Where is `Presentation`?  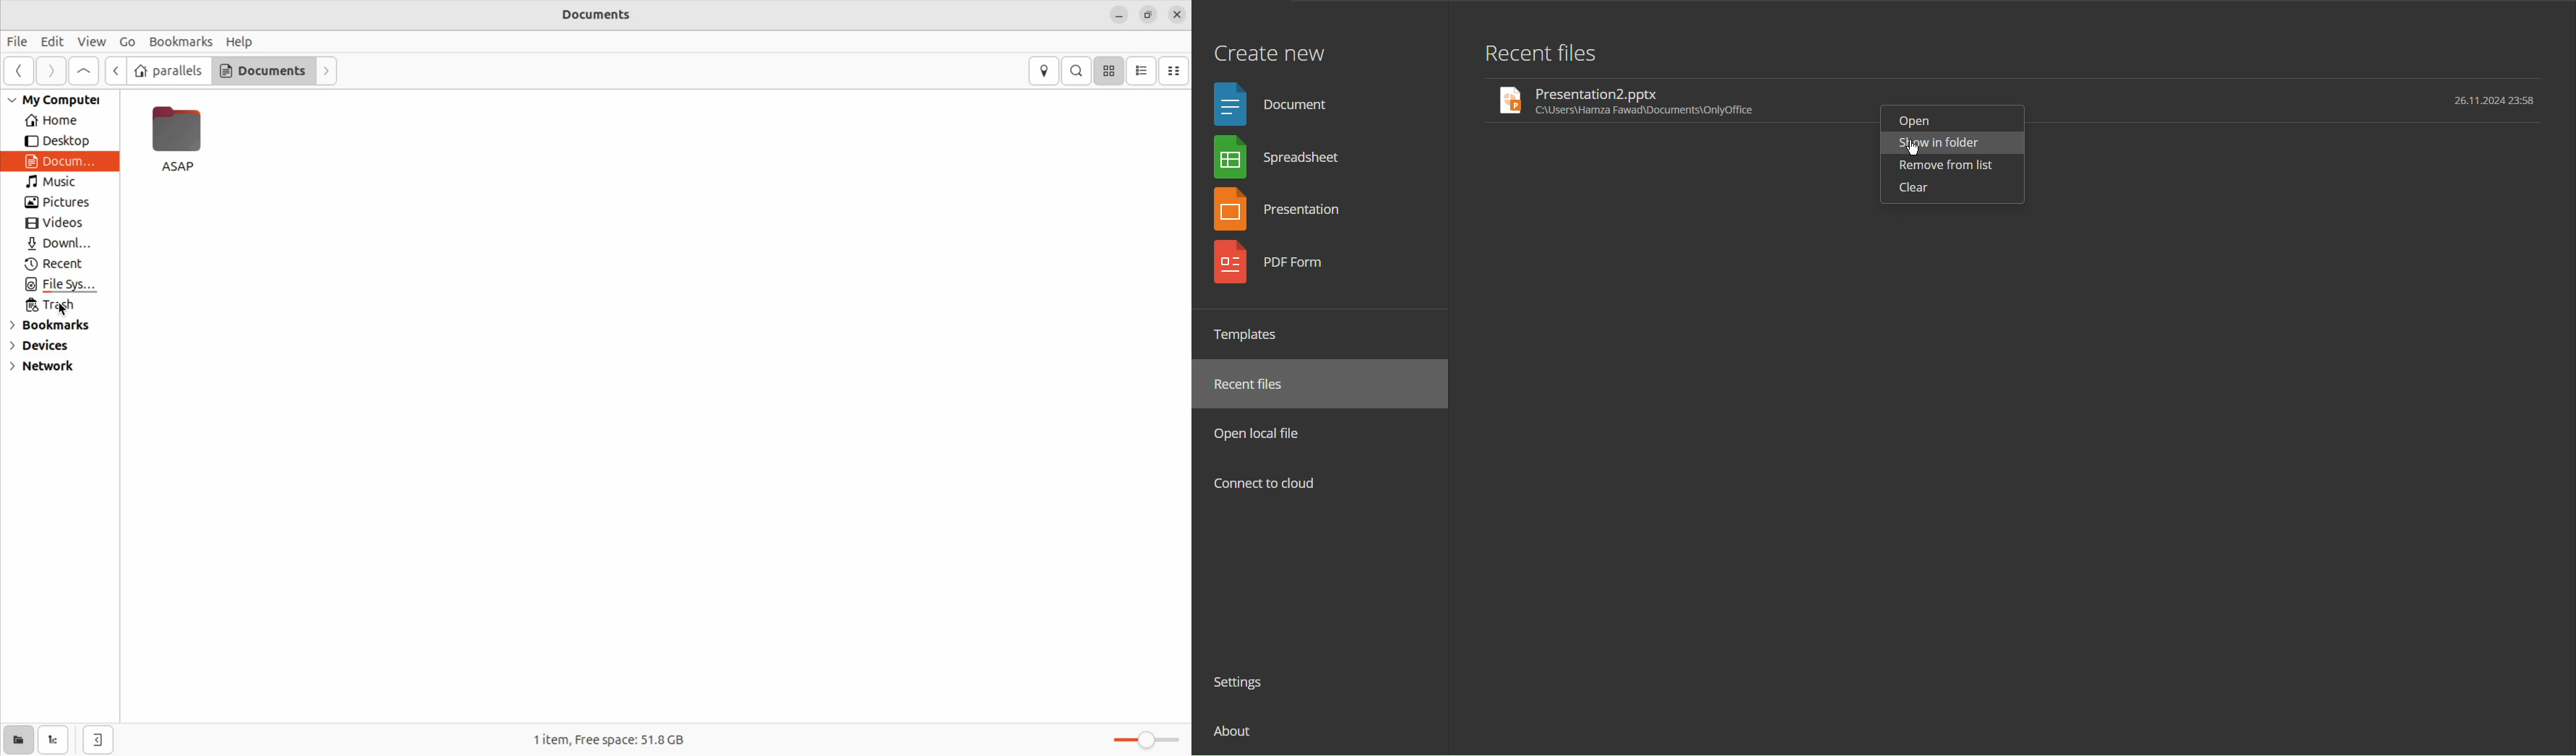 Presentation is located at coordinates (1285, 212).